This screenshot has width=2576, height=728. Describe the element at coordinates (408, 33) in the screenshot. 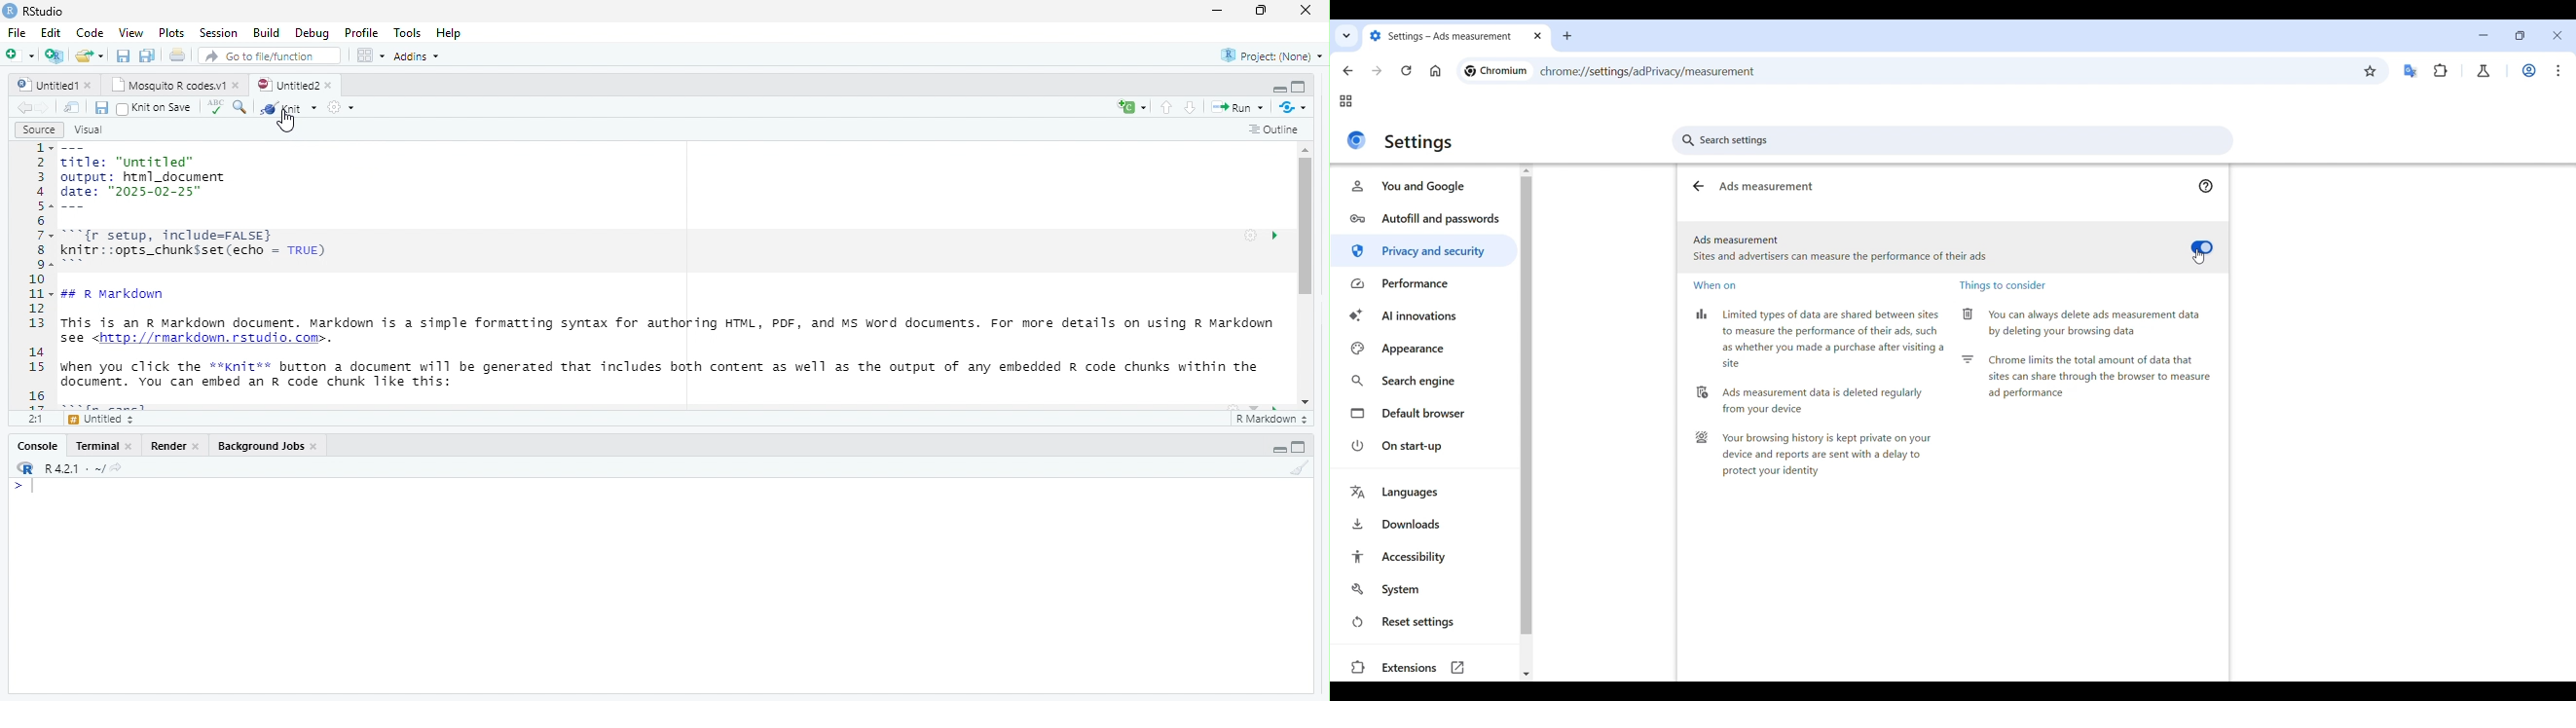

I see `Tools` at that location.